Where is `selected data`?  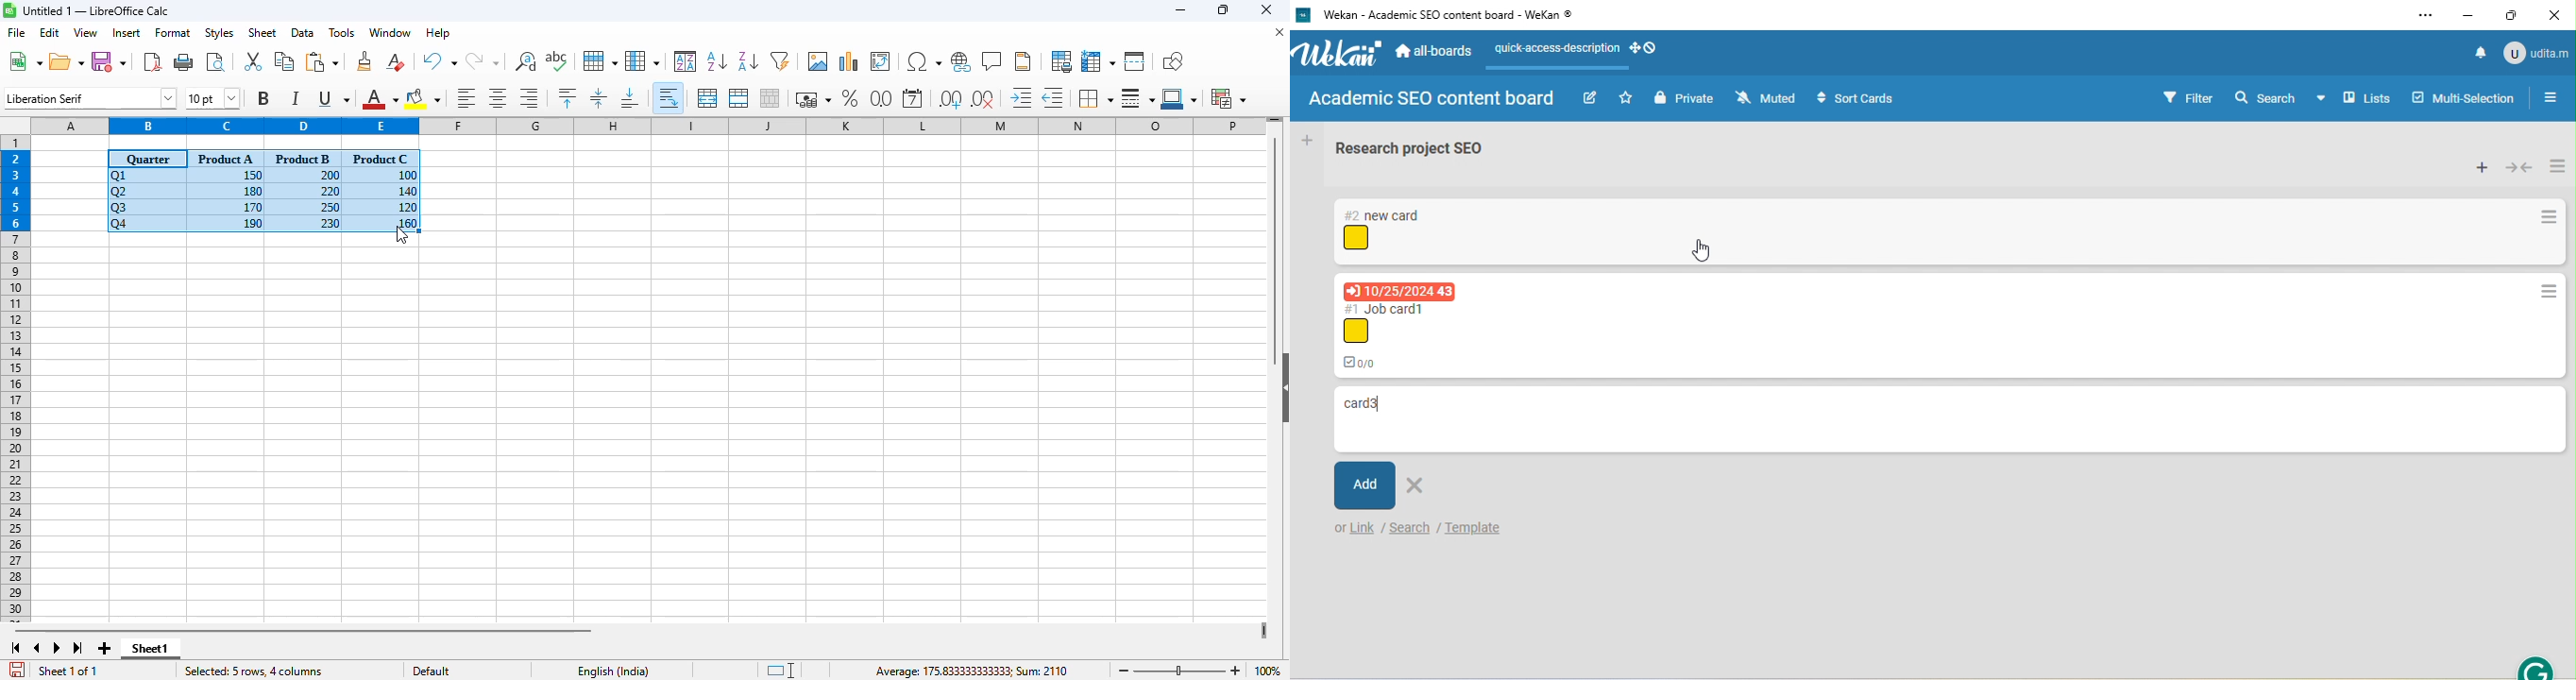
selected data is located at coordinates (266, 193).